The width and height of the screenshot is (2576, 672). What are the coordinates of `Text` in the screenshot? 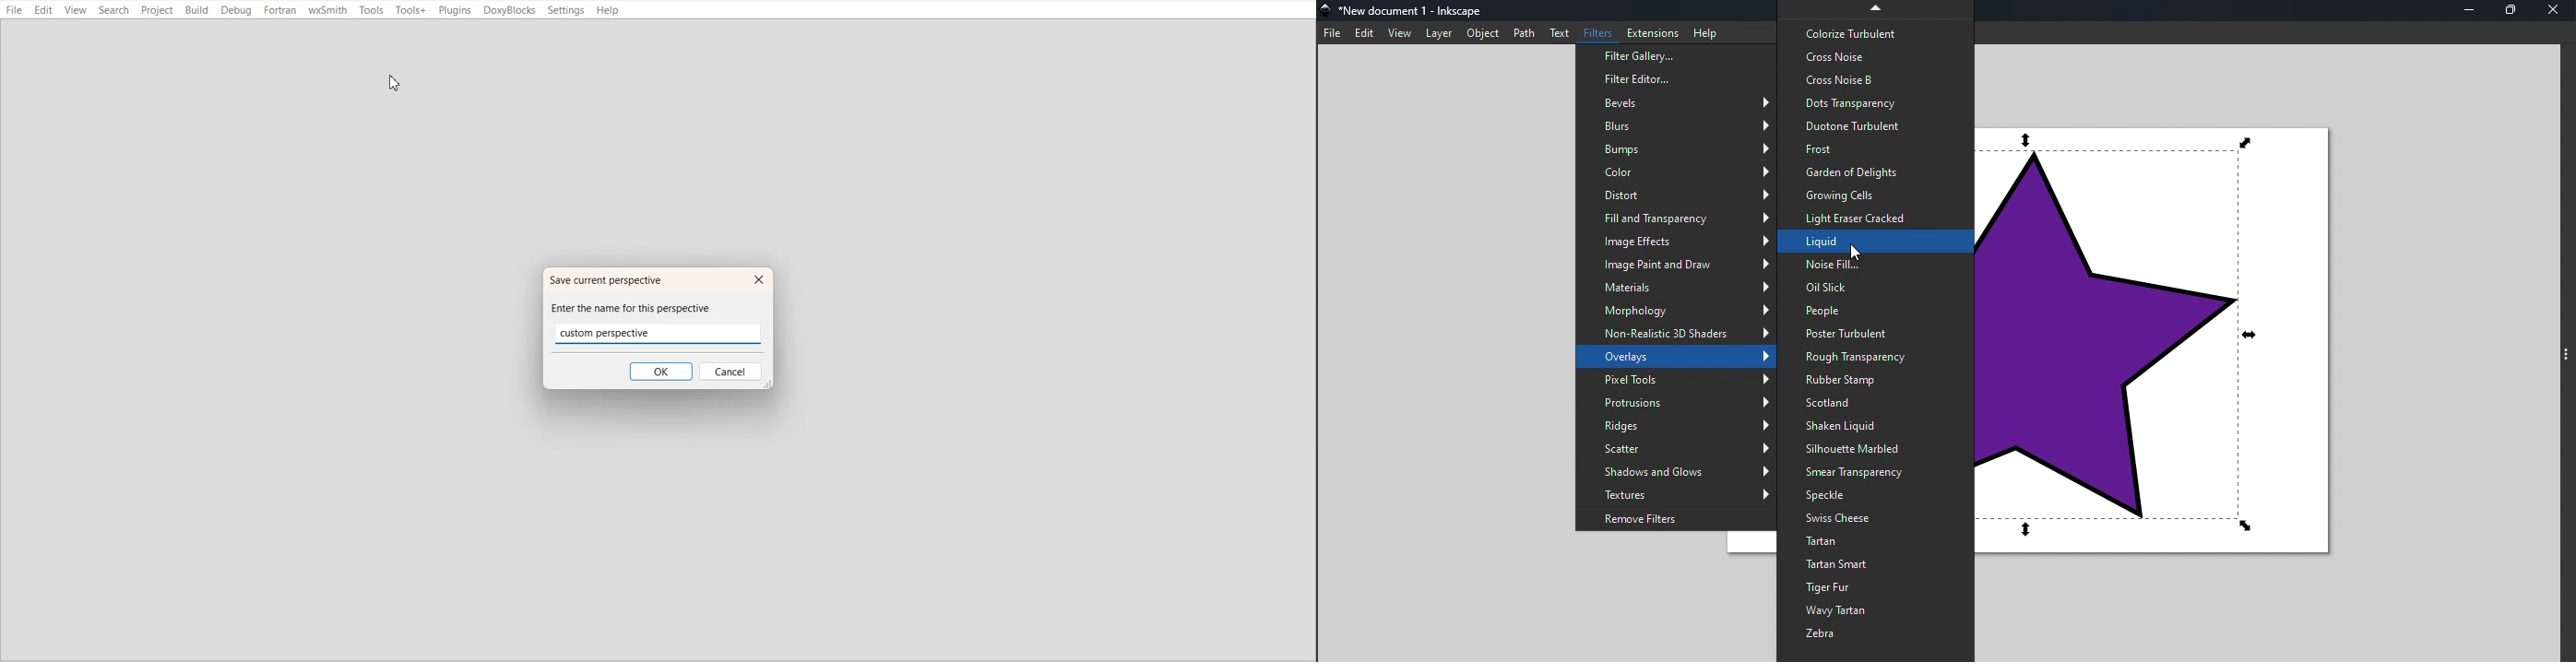 It's located at (1556, 32).